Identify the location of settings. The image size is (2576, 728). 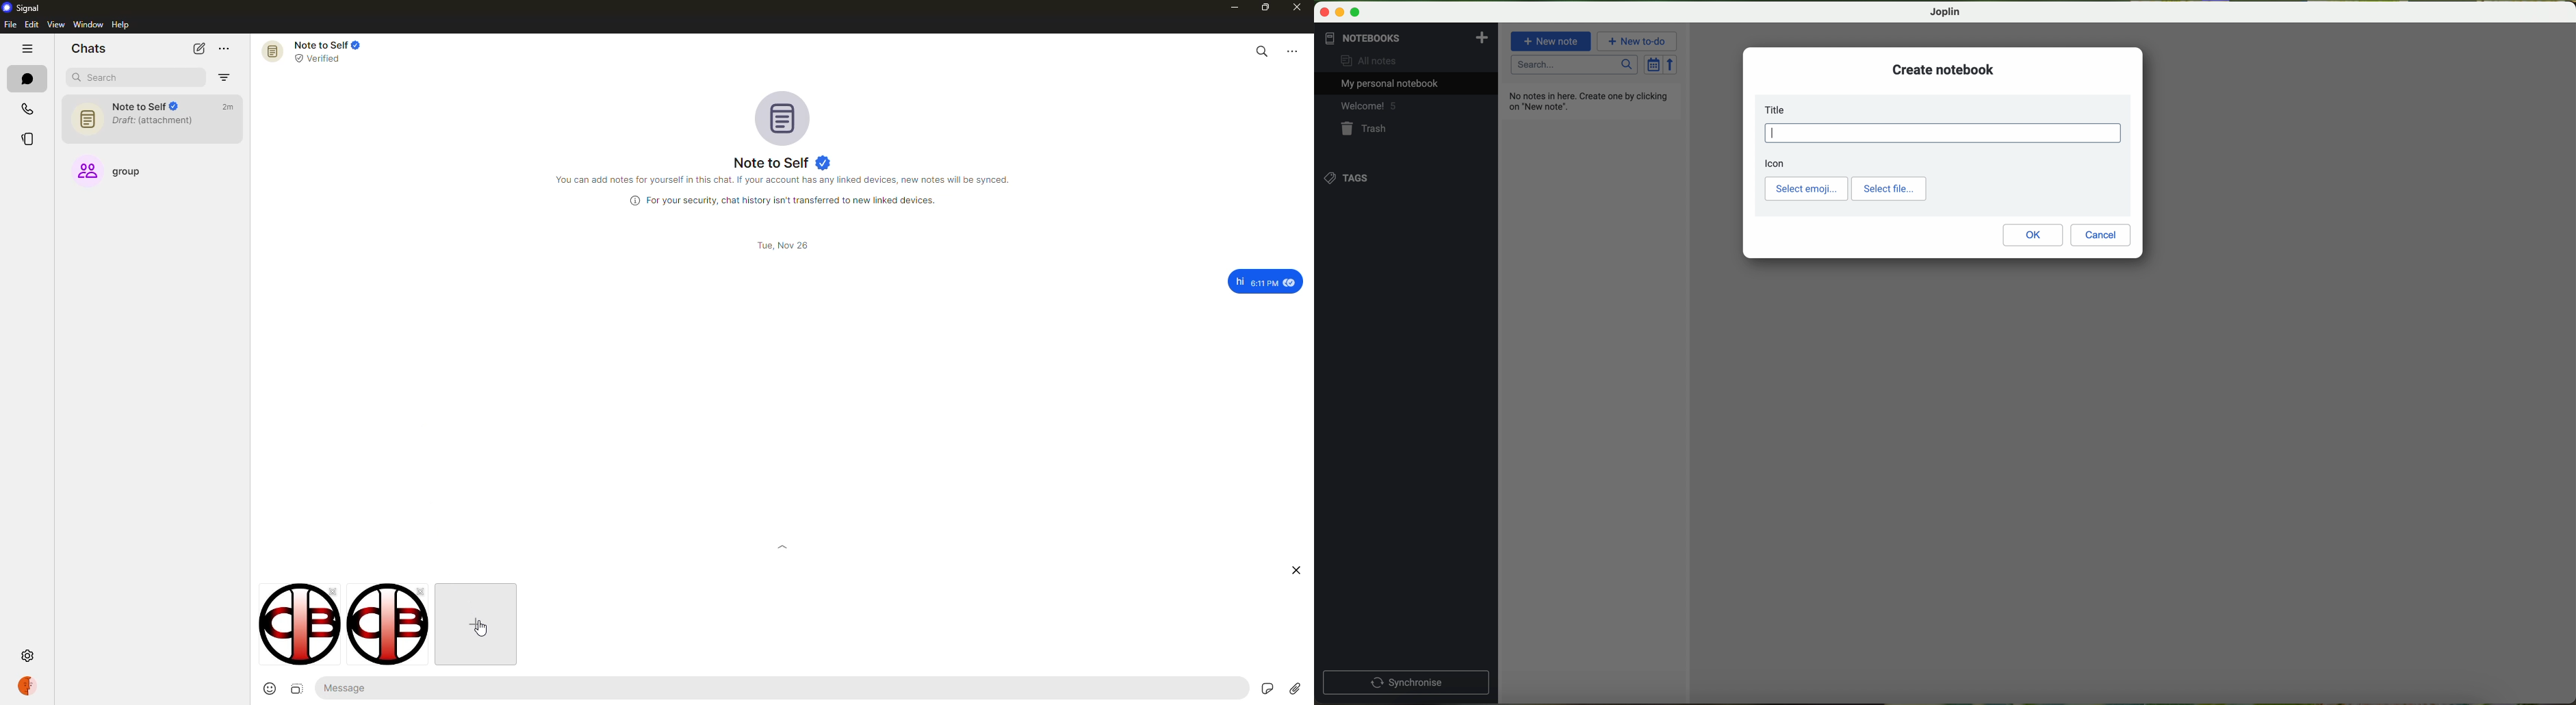
(29, 656).